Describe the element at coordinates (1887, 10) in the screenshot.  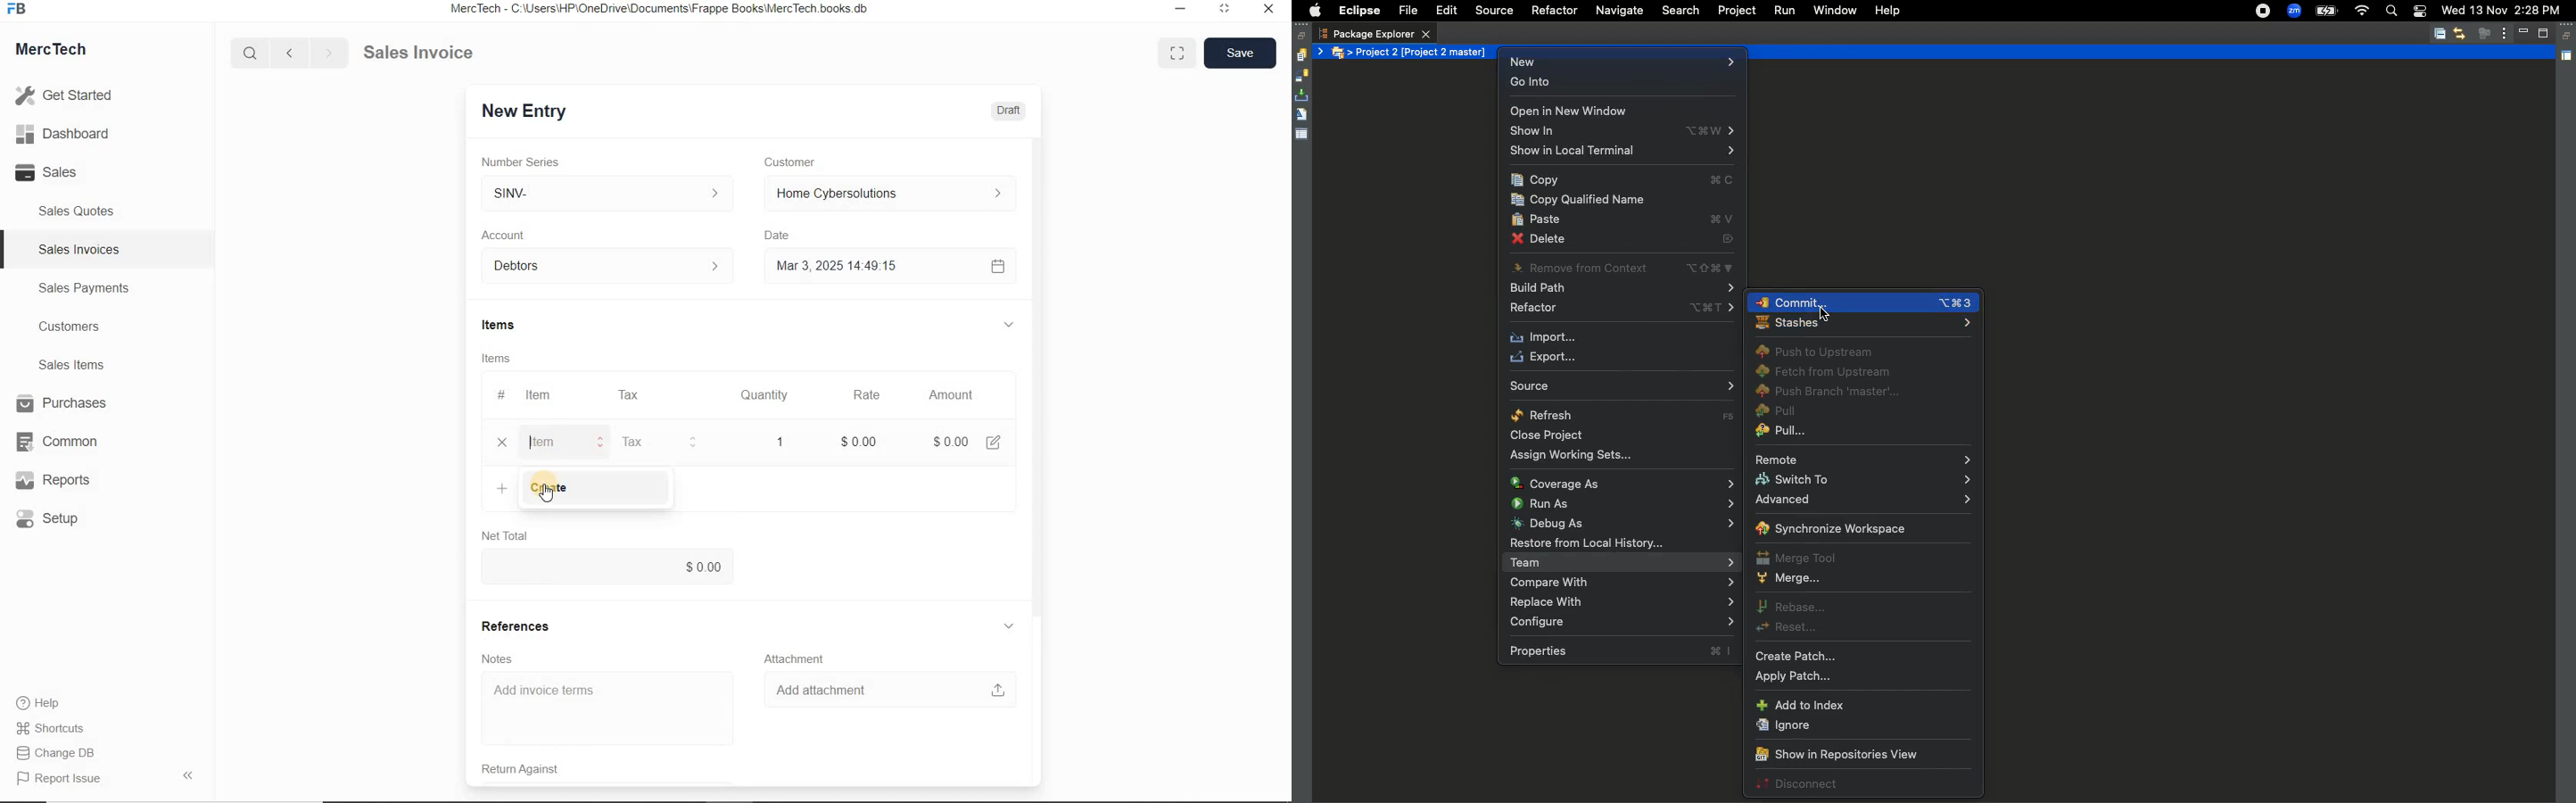
I see `Help` at that location.